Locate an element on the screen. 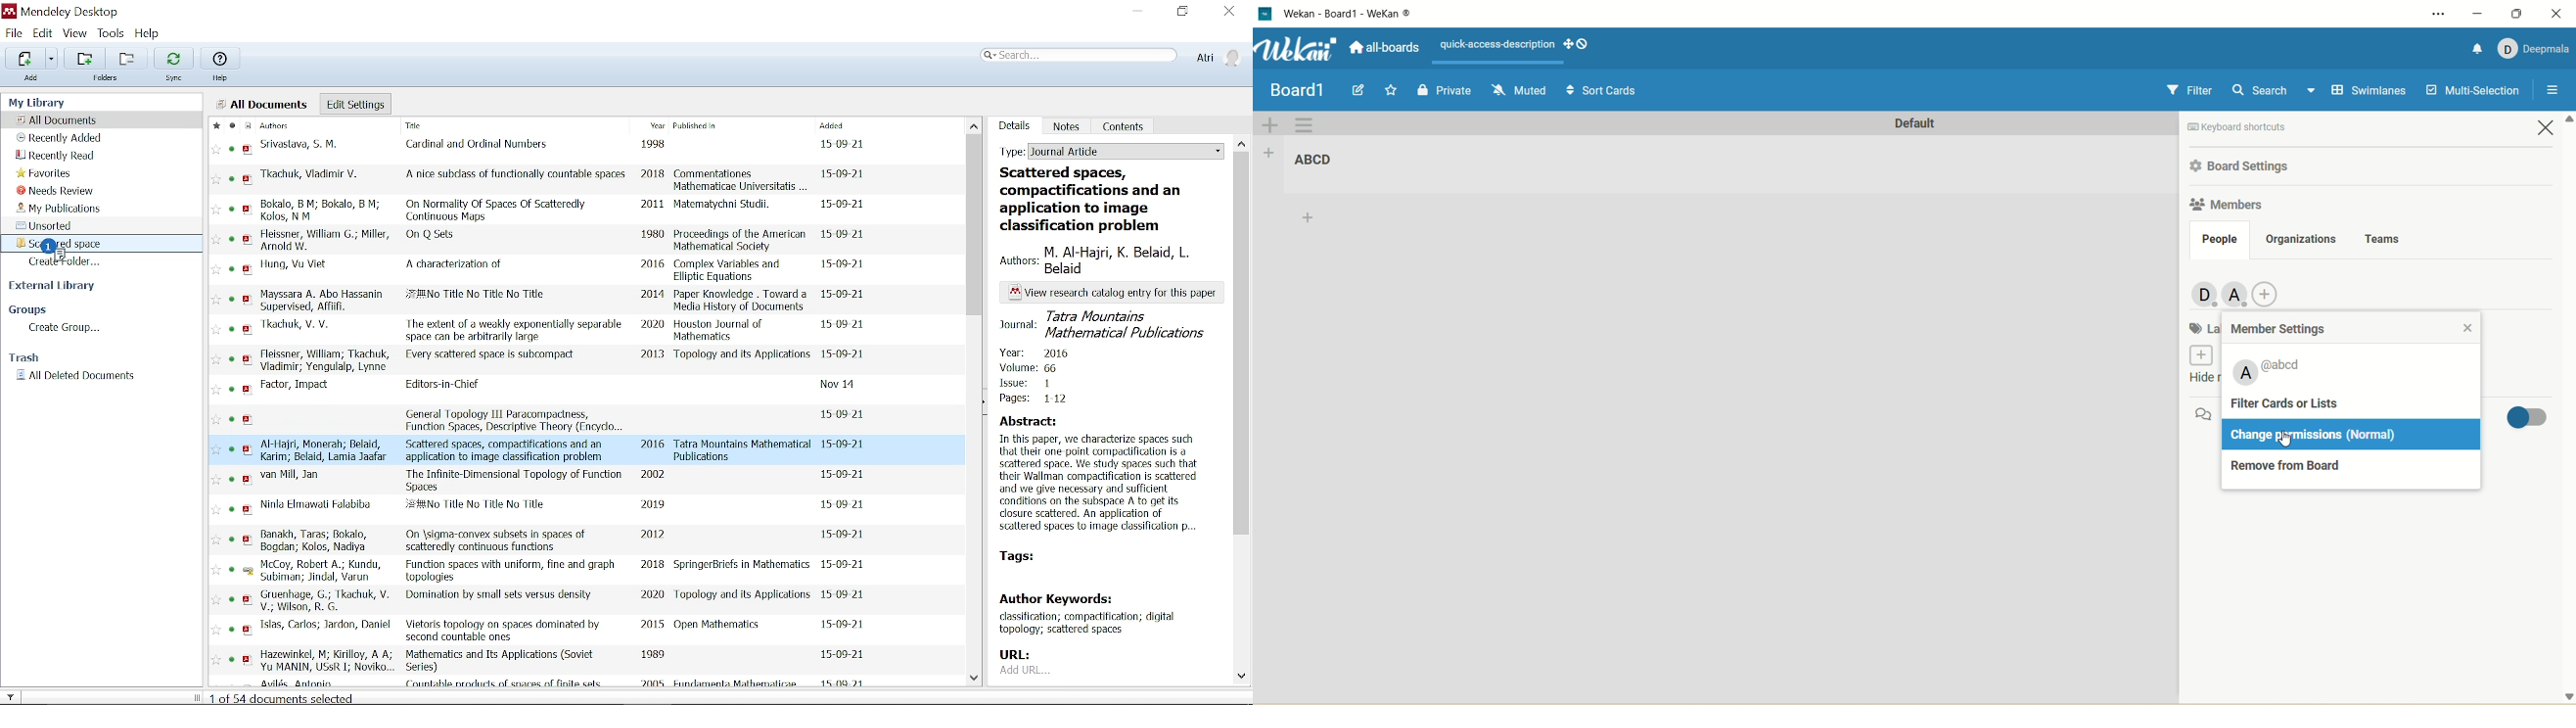 This screenshot has width=2576, height=728. change permissions is located at coordinates (2284, 434).